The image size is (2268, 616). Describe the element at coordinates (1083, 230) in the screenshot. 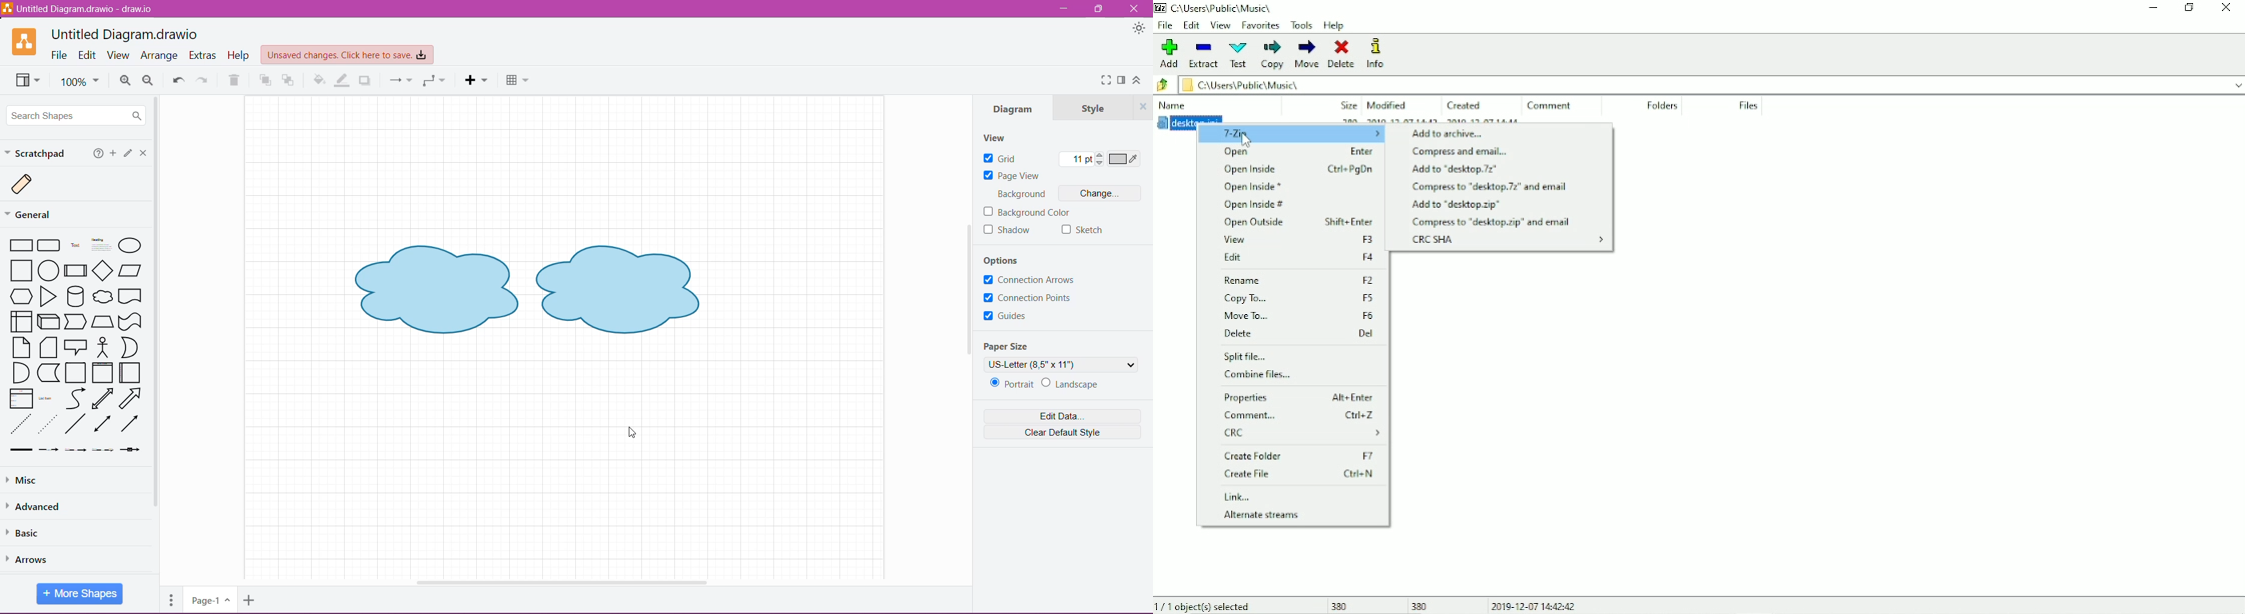

I see `Sketch` at that location.